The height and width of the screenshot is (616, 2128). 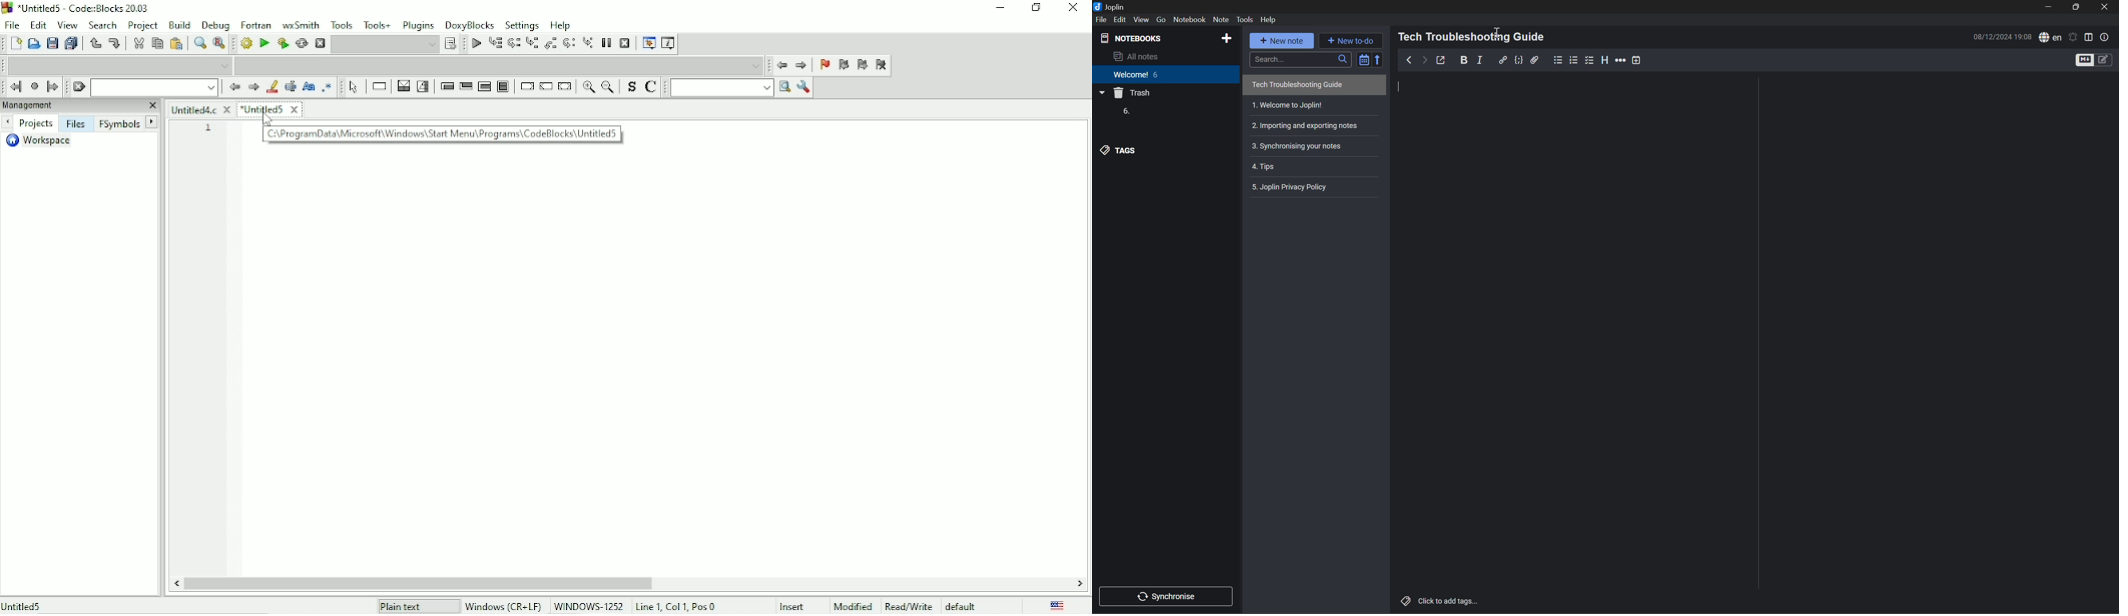 What do you see at coordinates (1362, 58) in the screenshot?
I see `Toggle sort order field` at bounding box center [1362, 58].